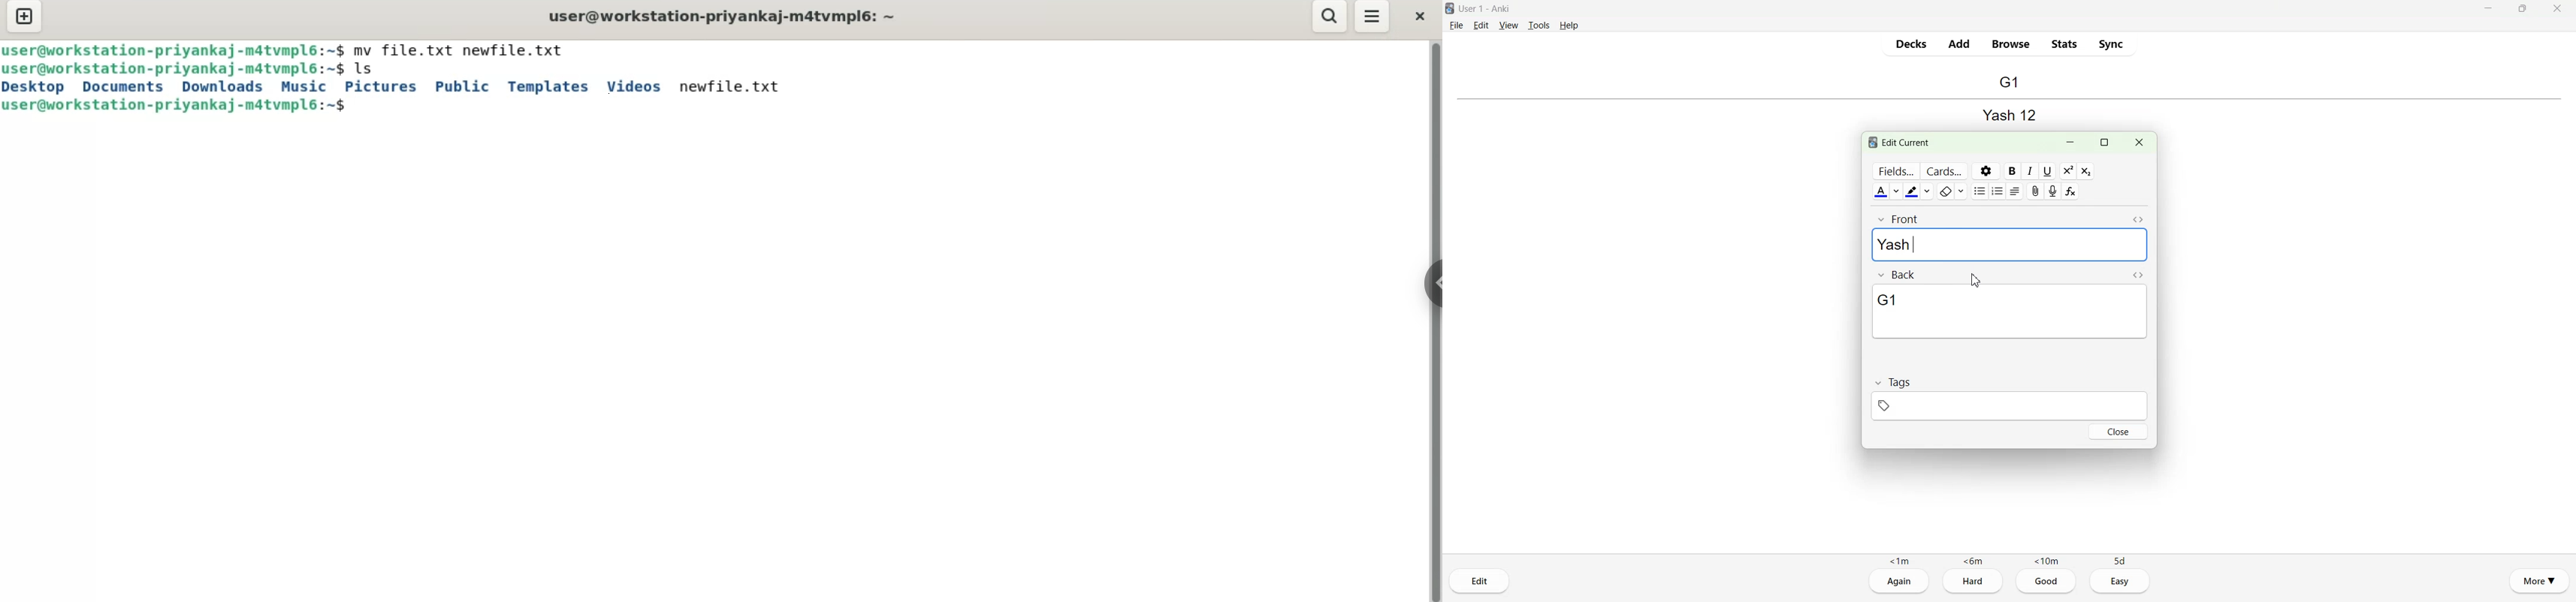 This screenshot has width=2576, height=616. I want to click on Options, so click(1986, 171).